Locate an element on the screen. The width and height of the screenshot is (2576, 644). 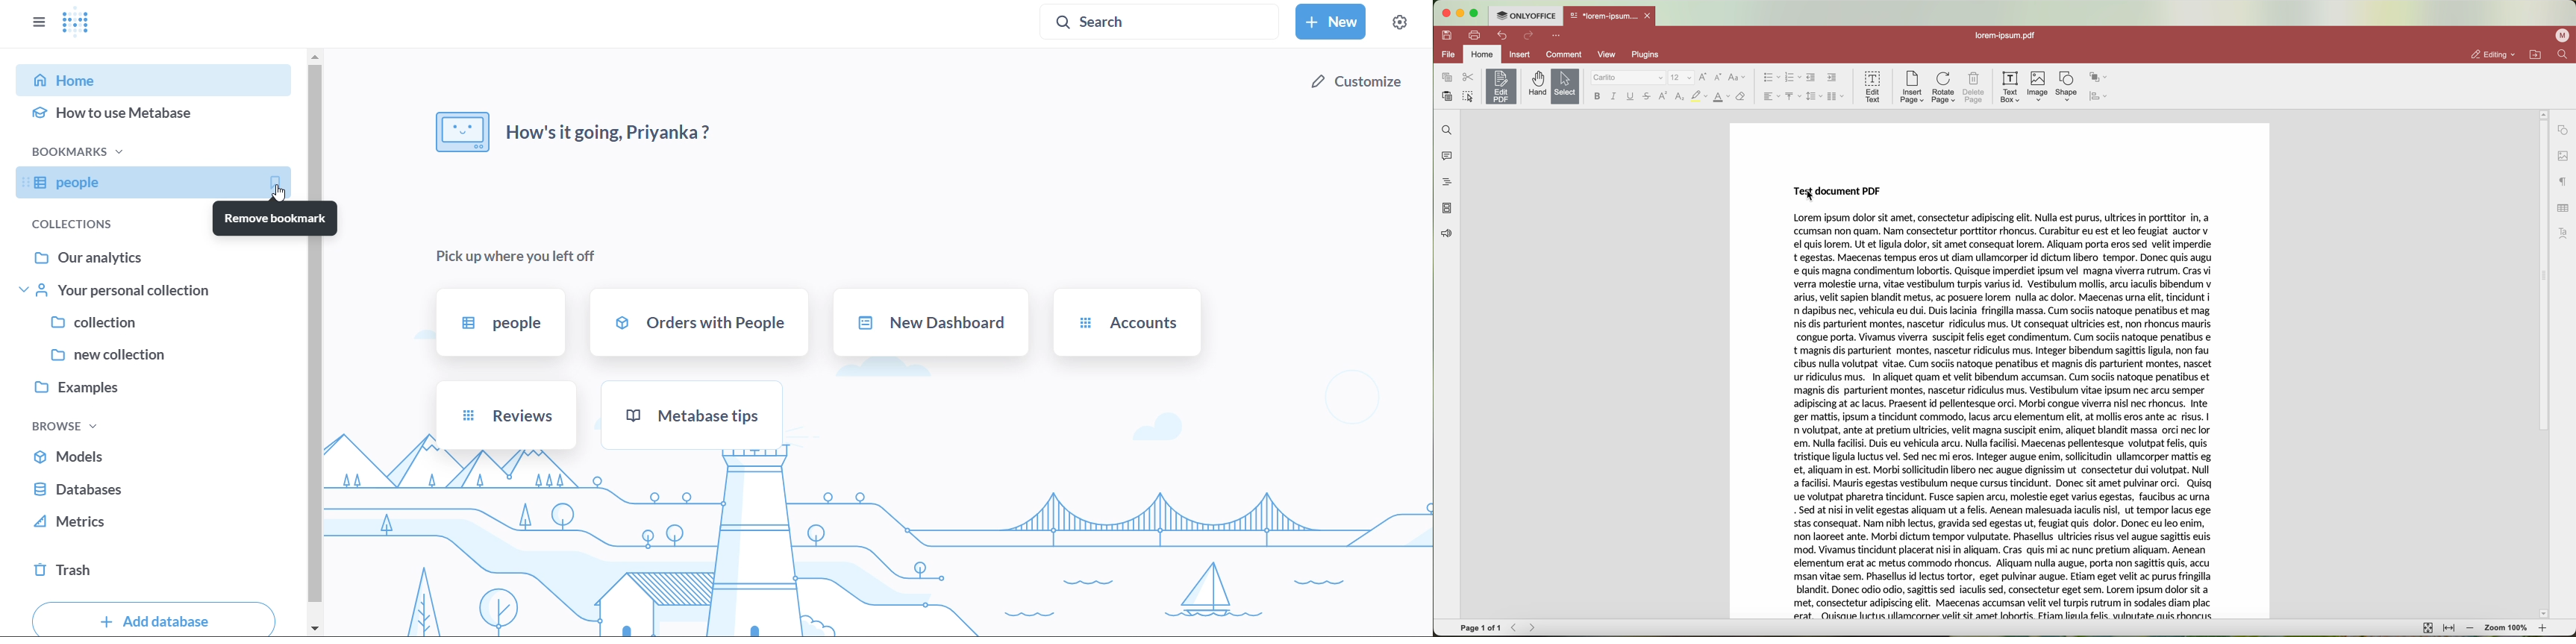
redo is located at coordinates (1529, 36).